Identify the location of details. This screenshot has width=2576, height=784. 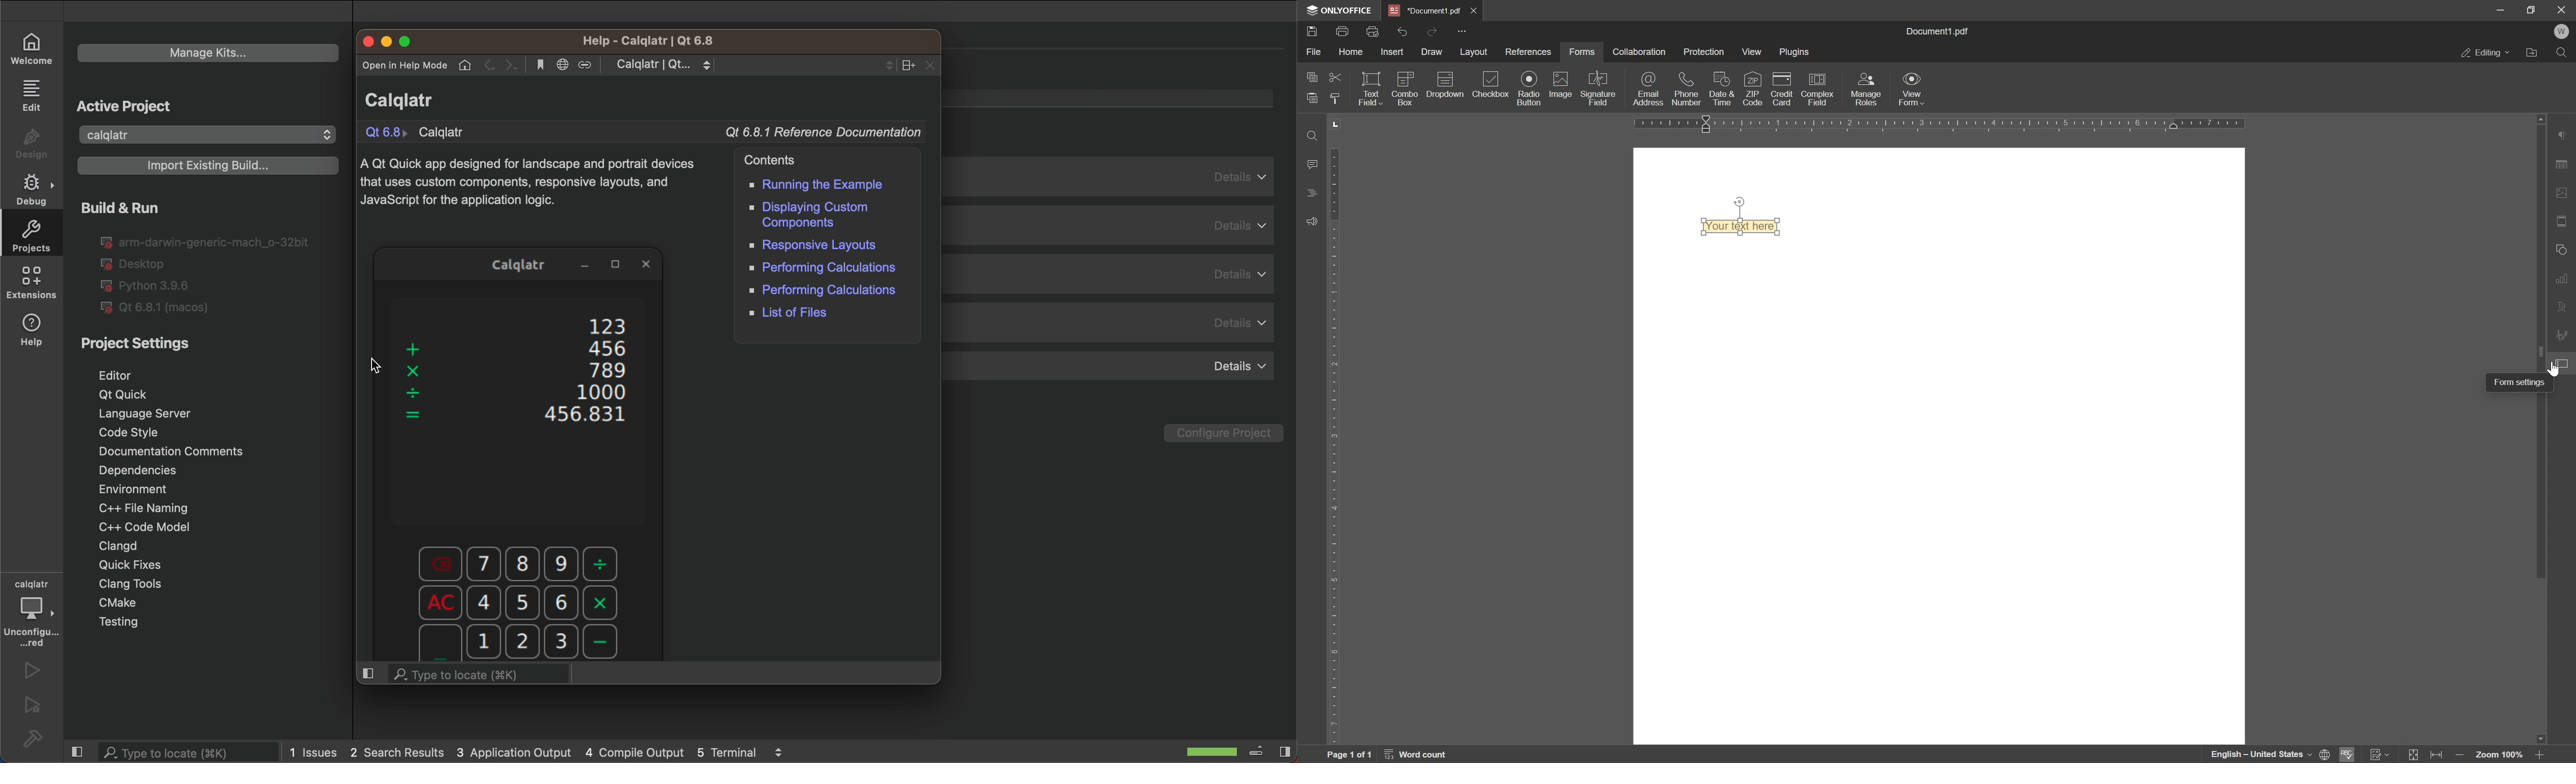
(1113, 367).